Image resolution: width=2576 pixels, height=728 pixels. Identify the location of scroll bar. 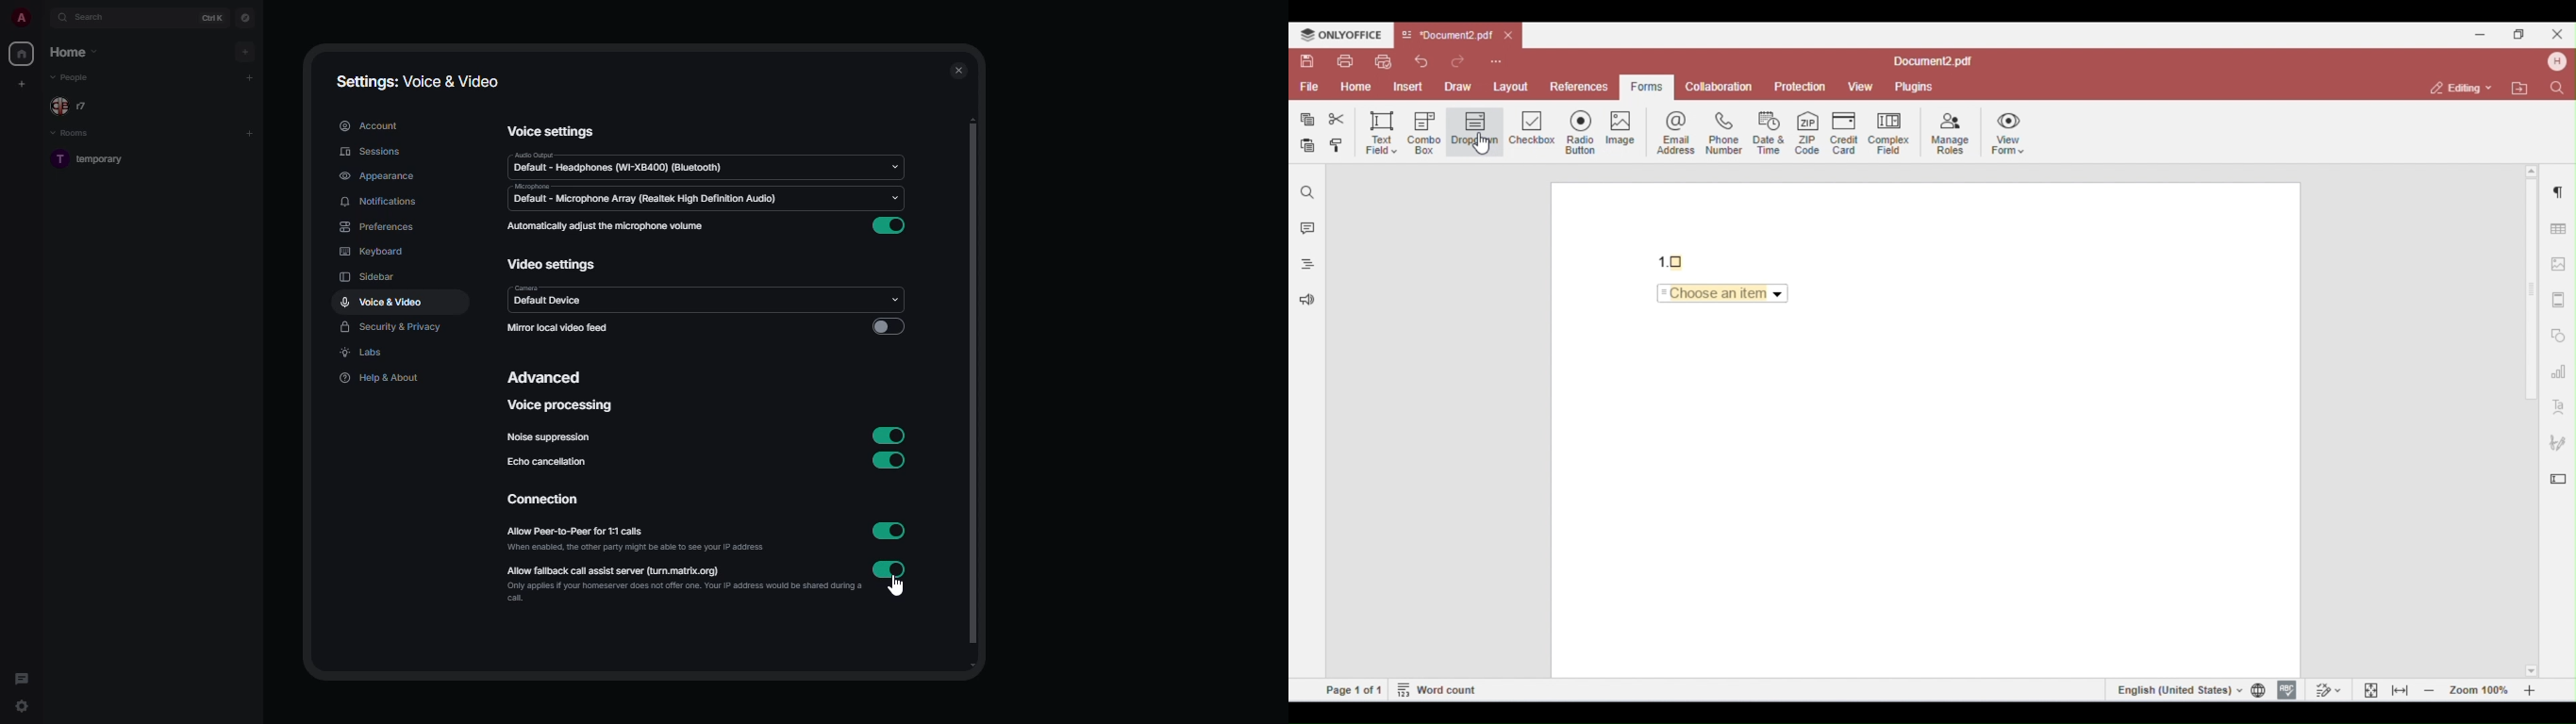
(971, 397).